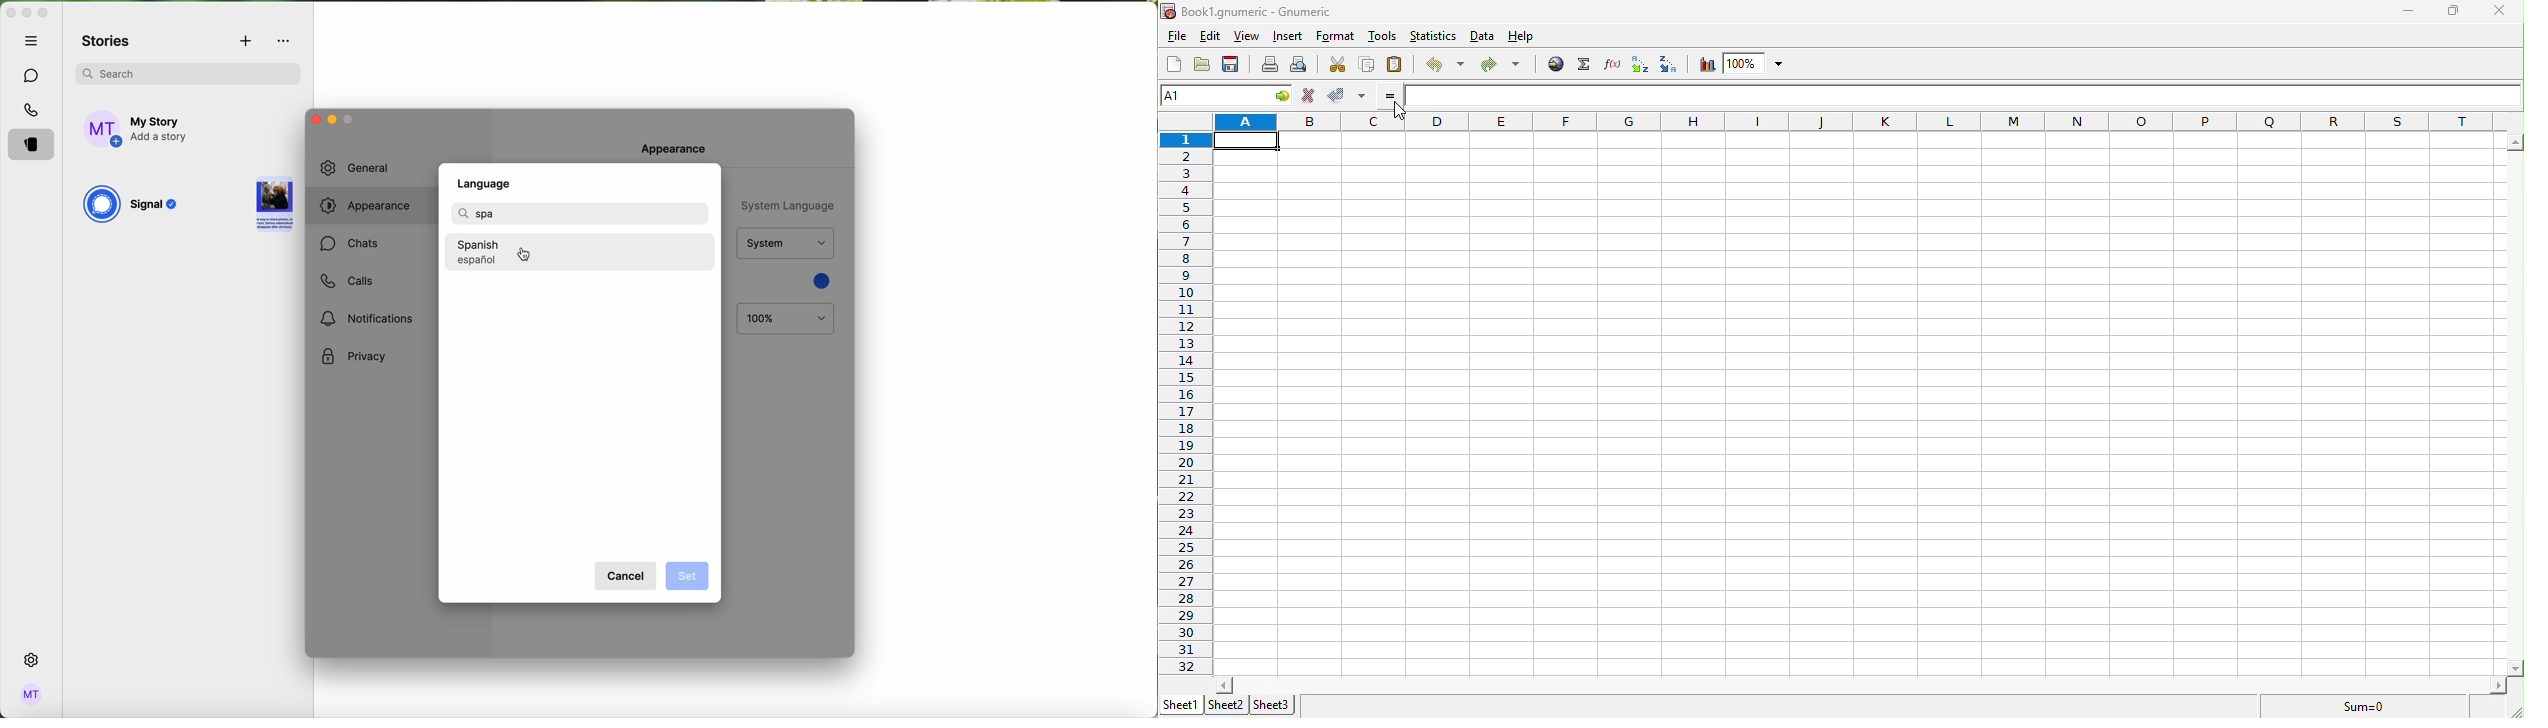  I want to click on zoom, so click(1759, 63).